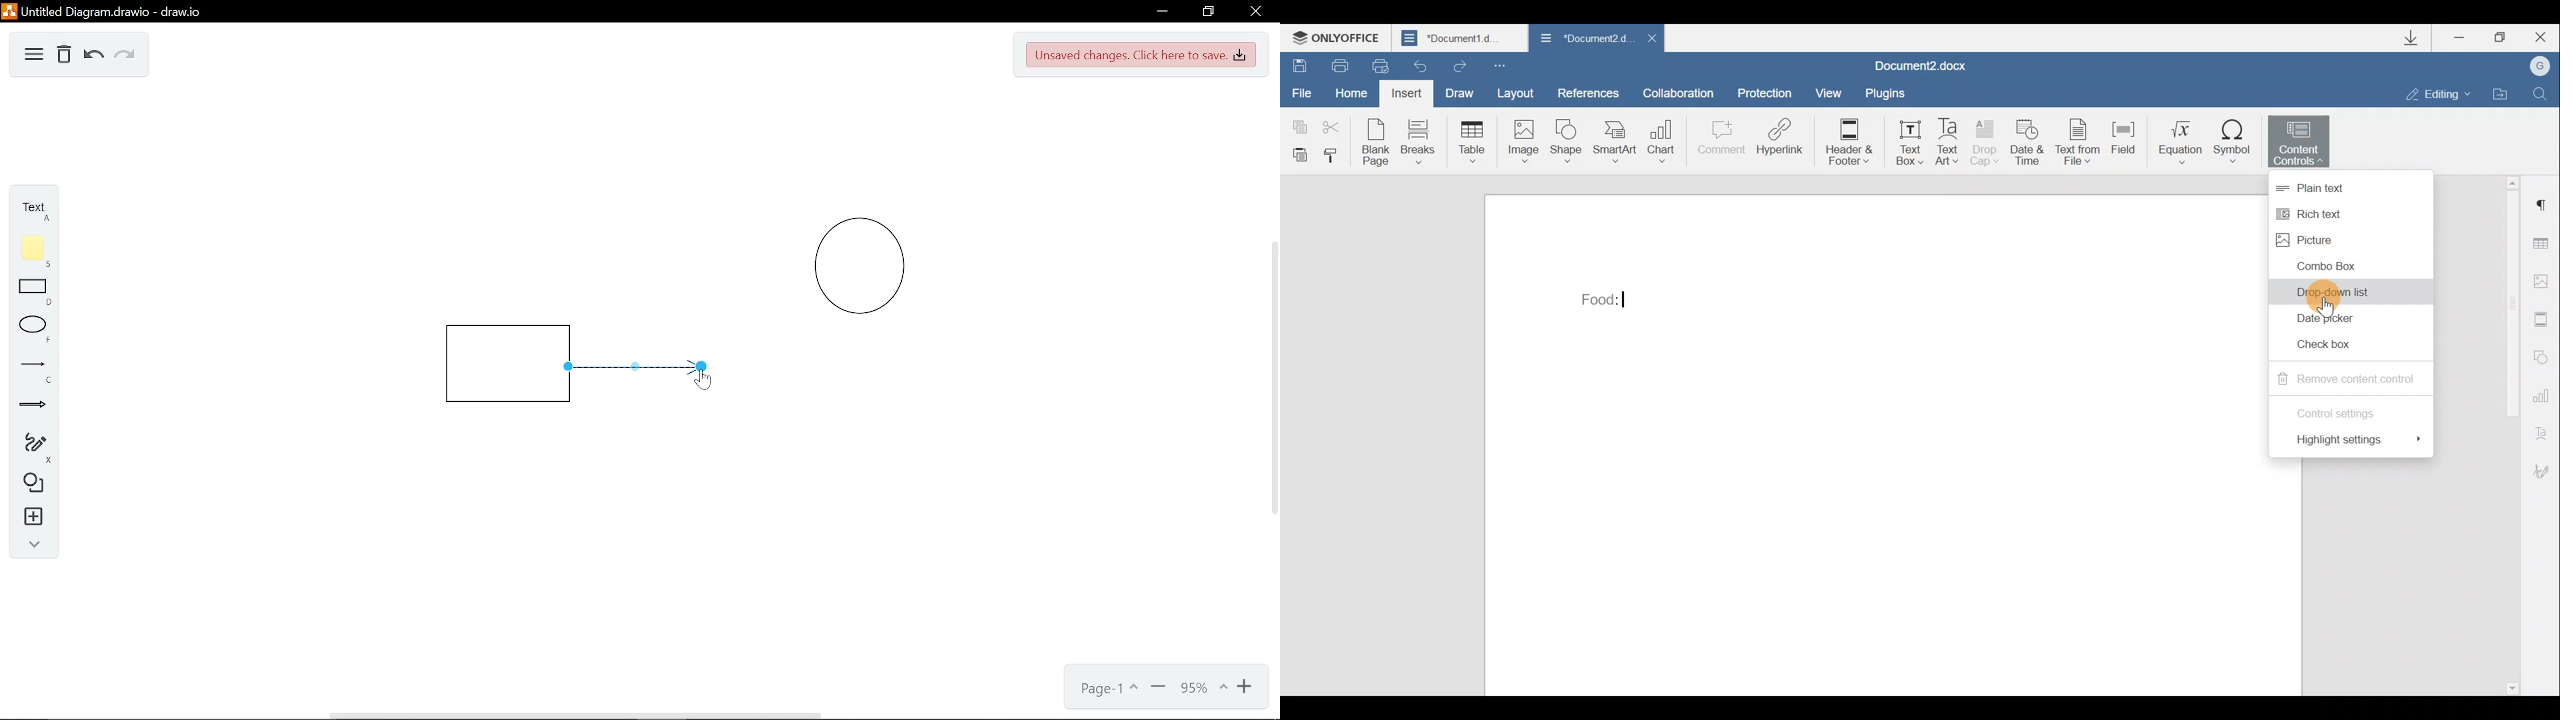 The image size is (2576, 728). I want to click on Symbol, so click(2233, 141).